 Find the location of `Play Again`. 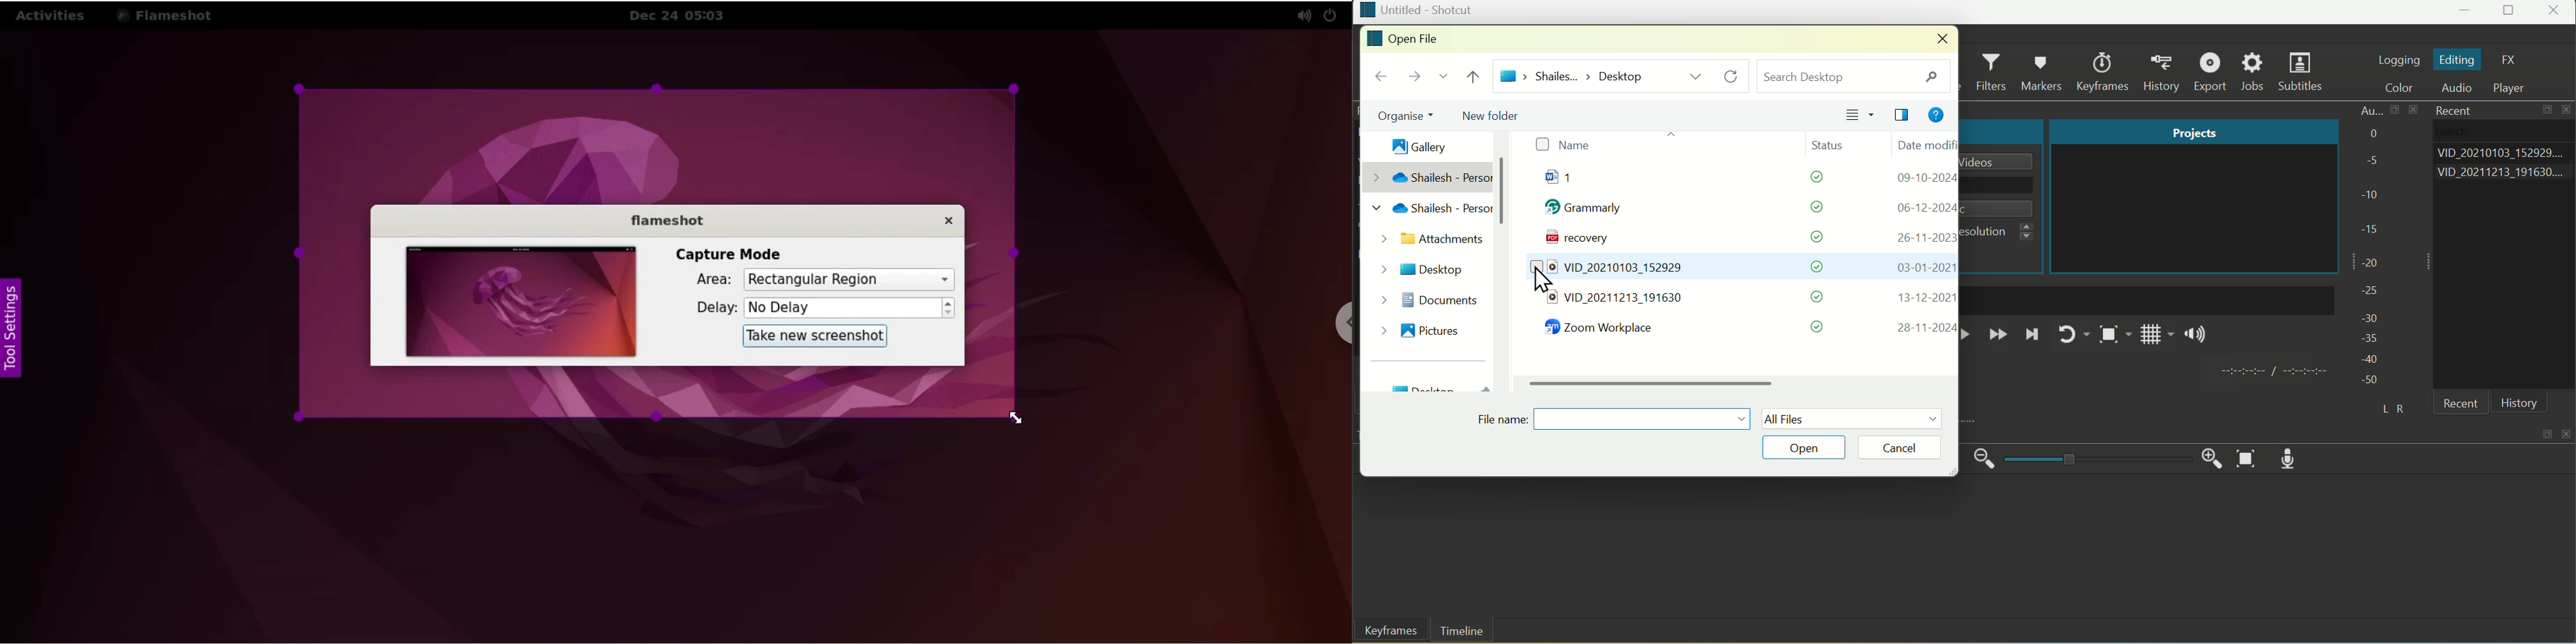

Play Again is located at coordinates (2071, 334).